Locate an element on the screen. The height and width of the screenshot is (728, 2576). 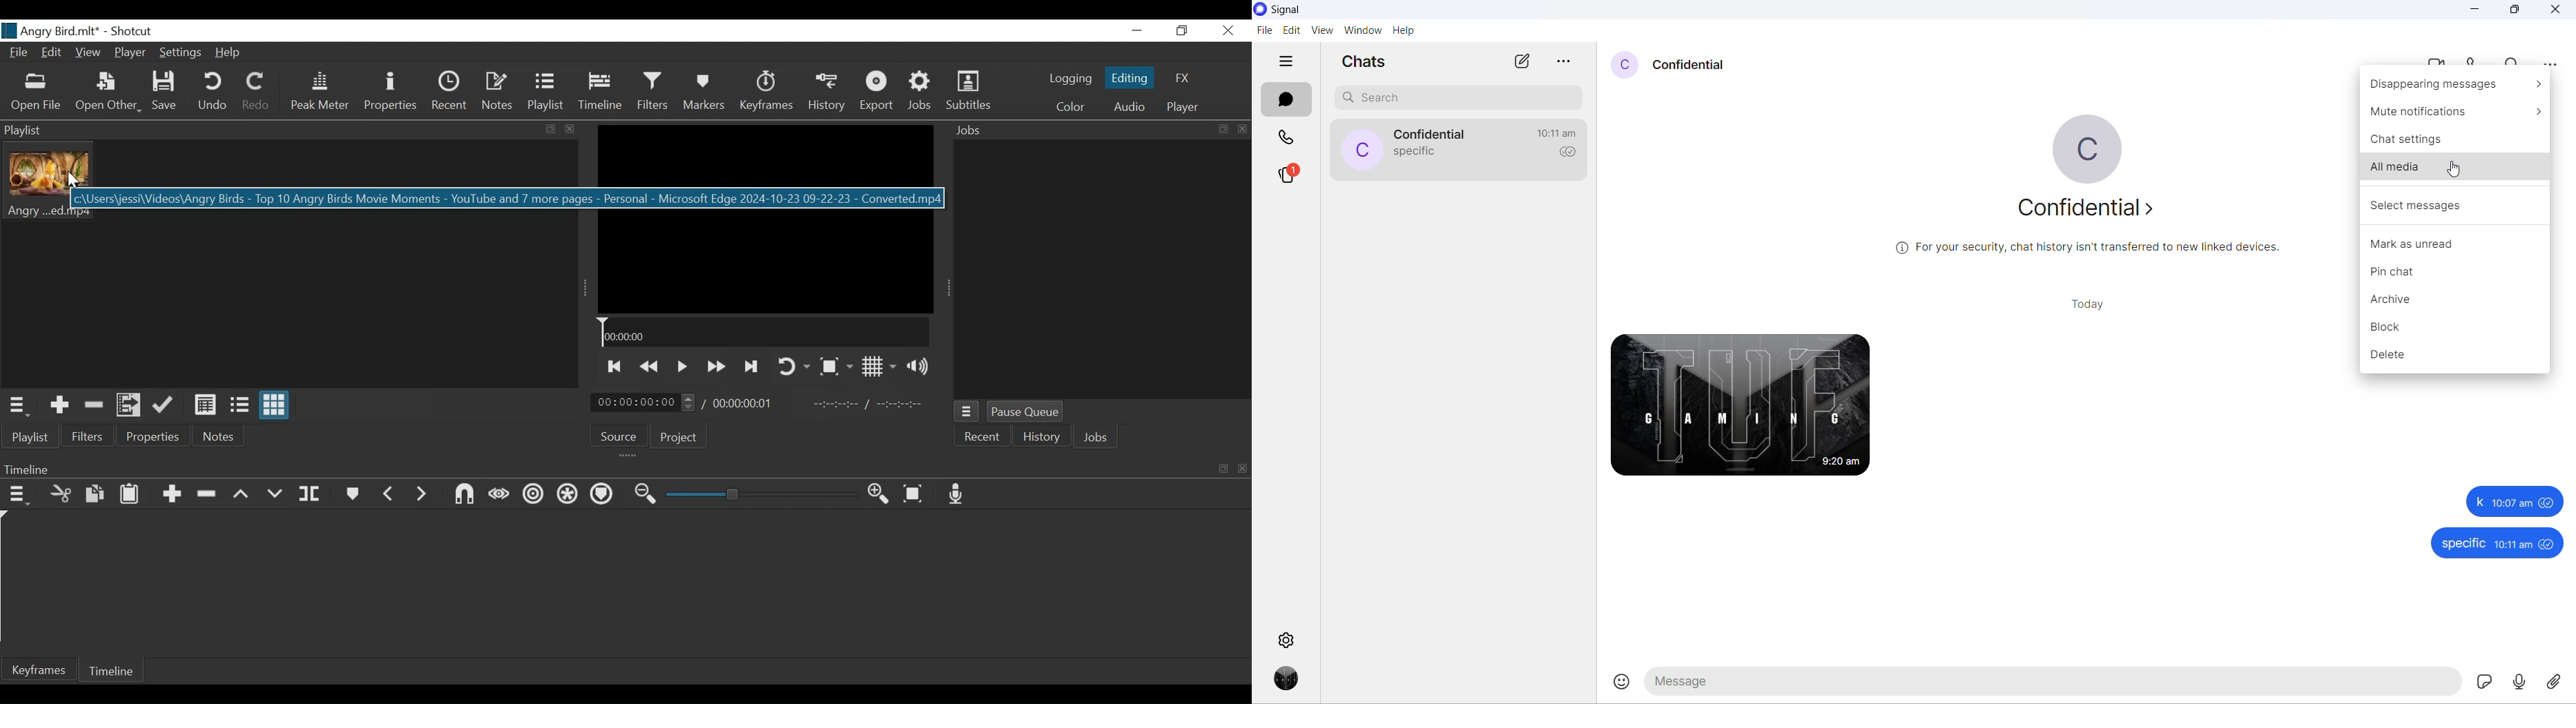
Split Playhead is located at coordinates (308, 494).